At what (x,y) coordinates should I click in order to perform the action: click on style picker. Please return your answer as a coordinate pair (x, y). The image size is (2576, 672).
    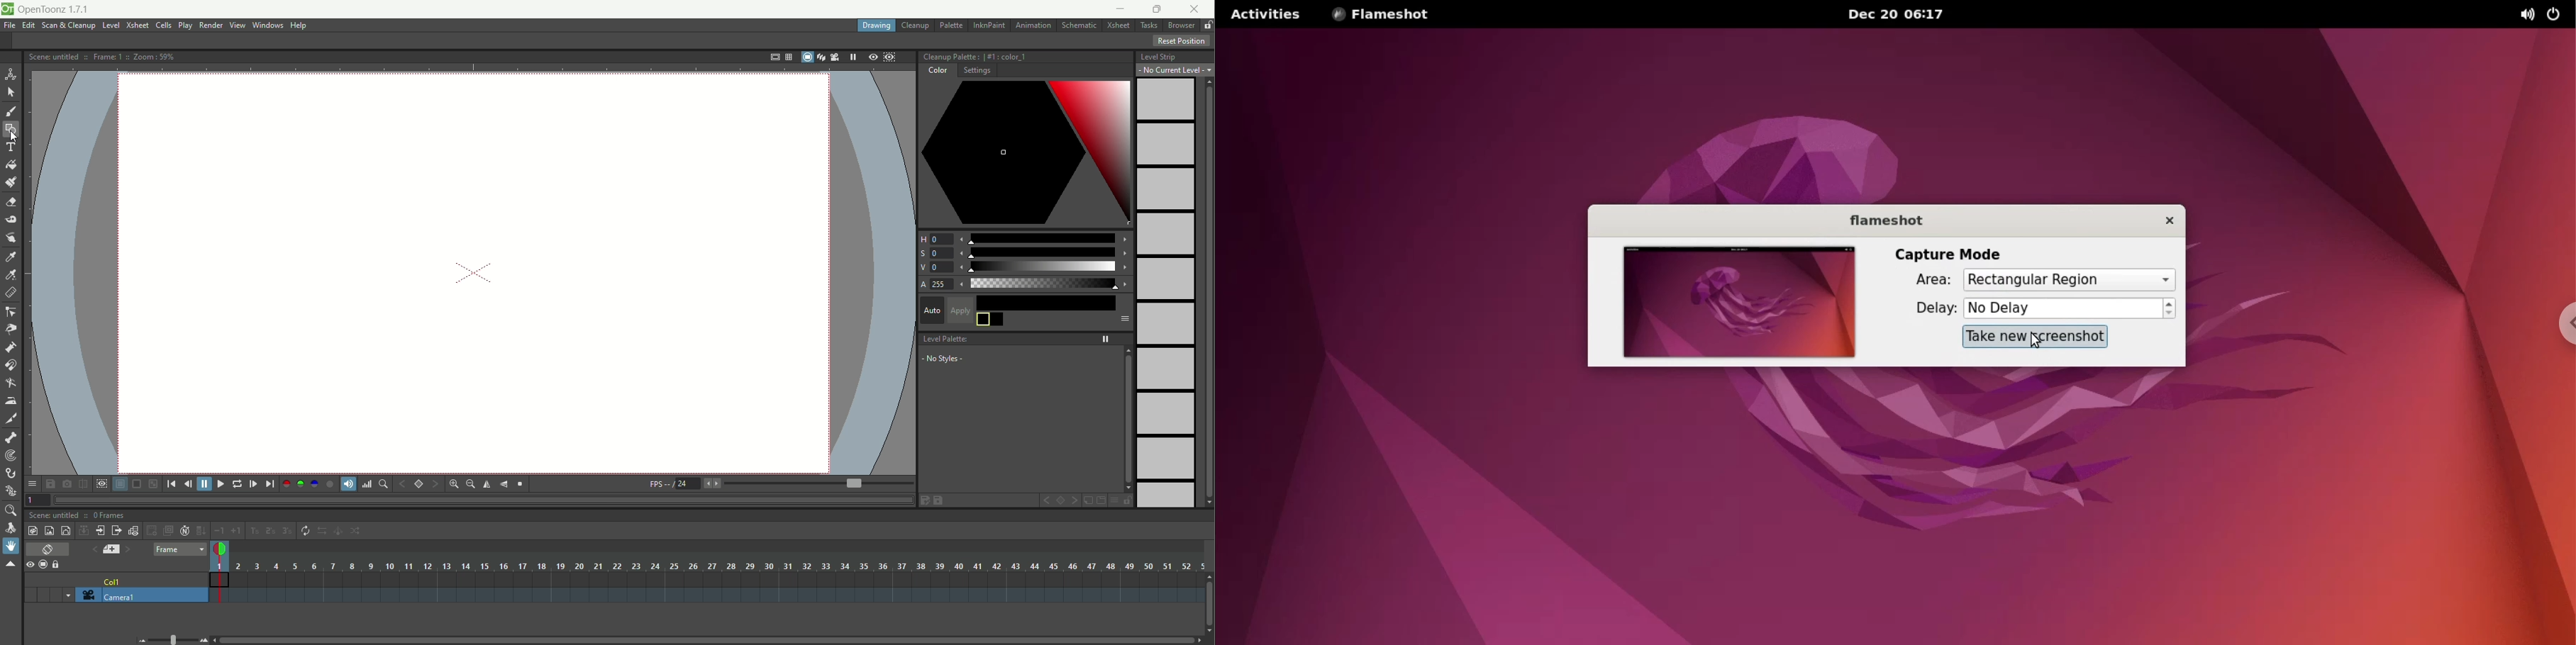
    Looking at the image, I should click on (13, 257).